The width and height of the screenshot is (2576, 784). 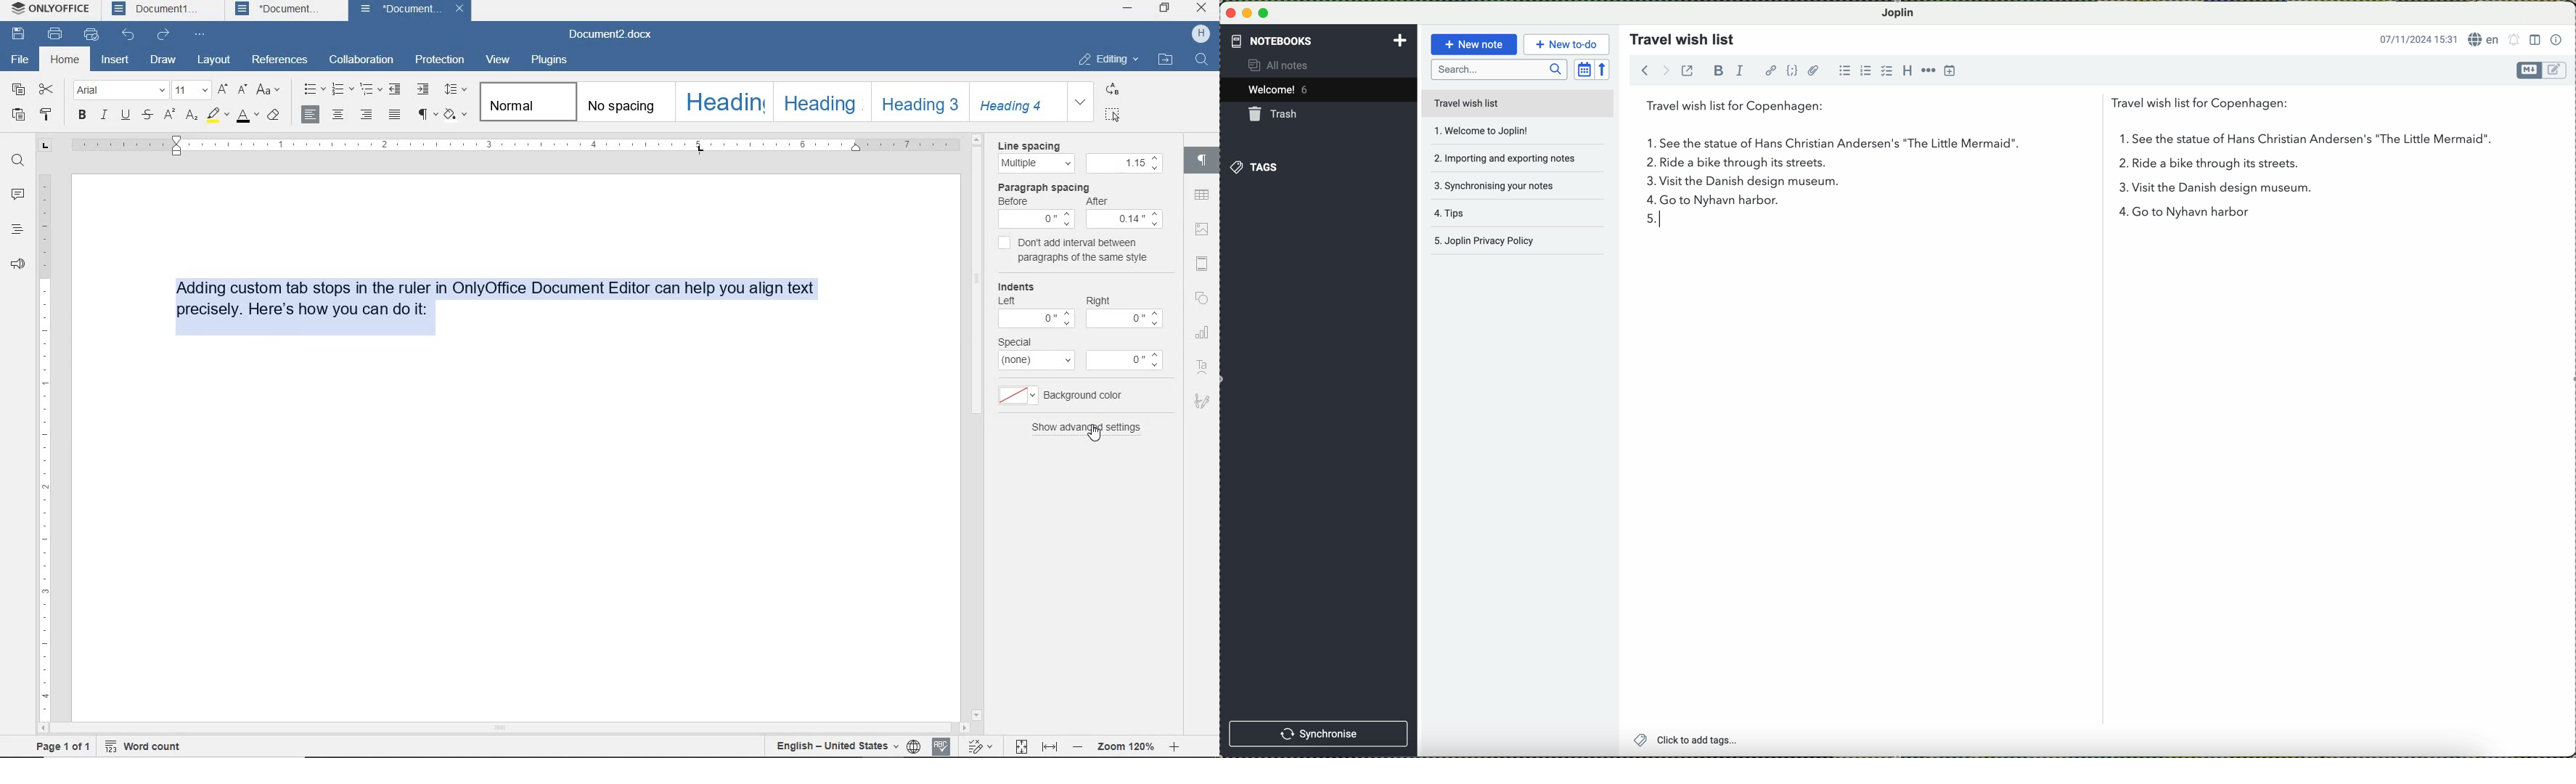 What do you see at coordinates (1743, 72) in the screenshot?
I see `italic` at bounding box center [1743, 72].